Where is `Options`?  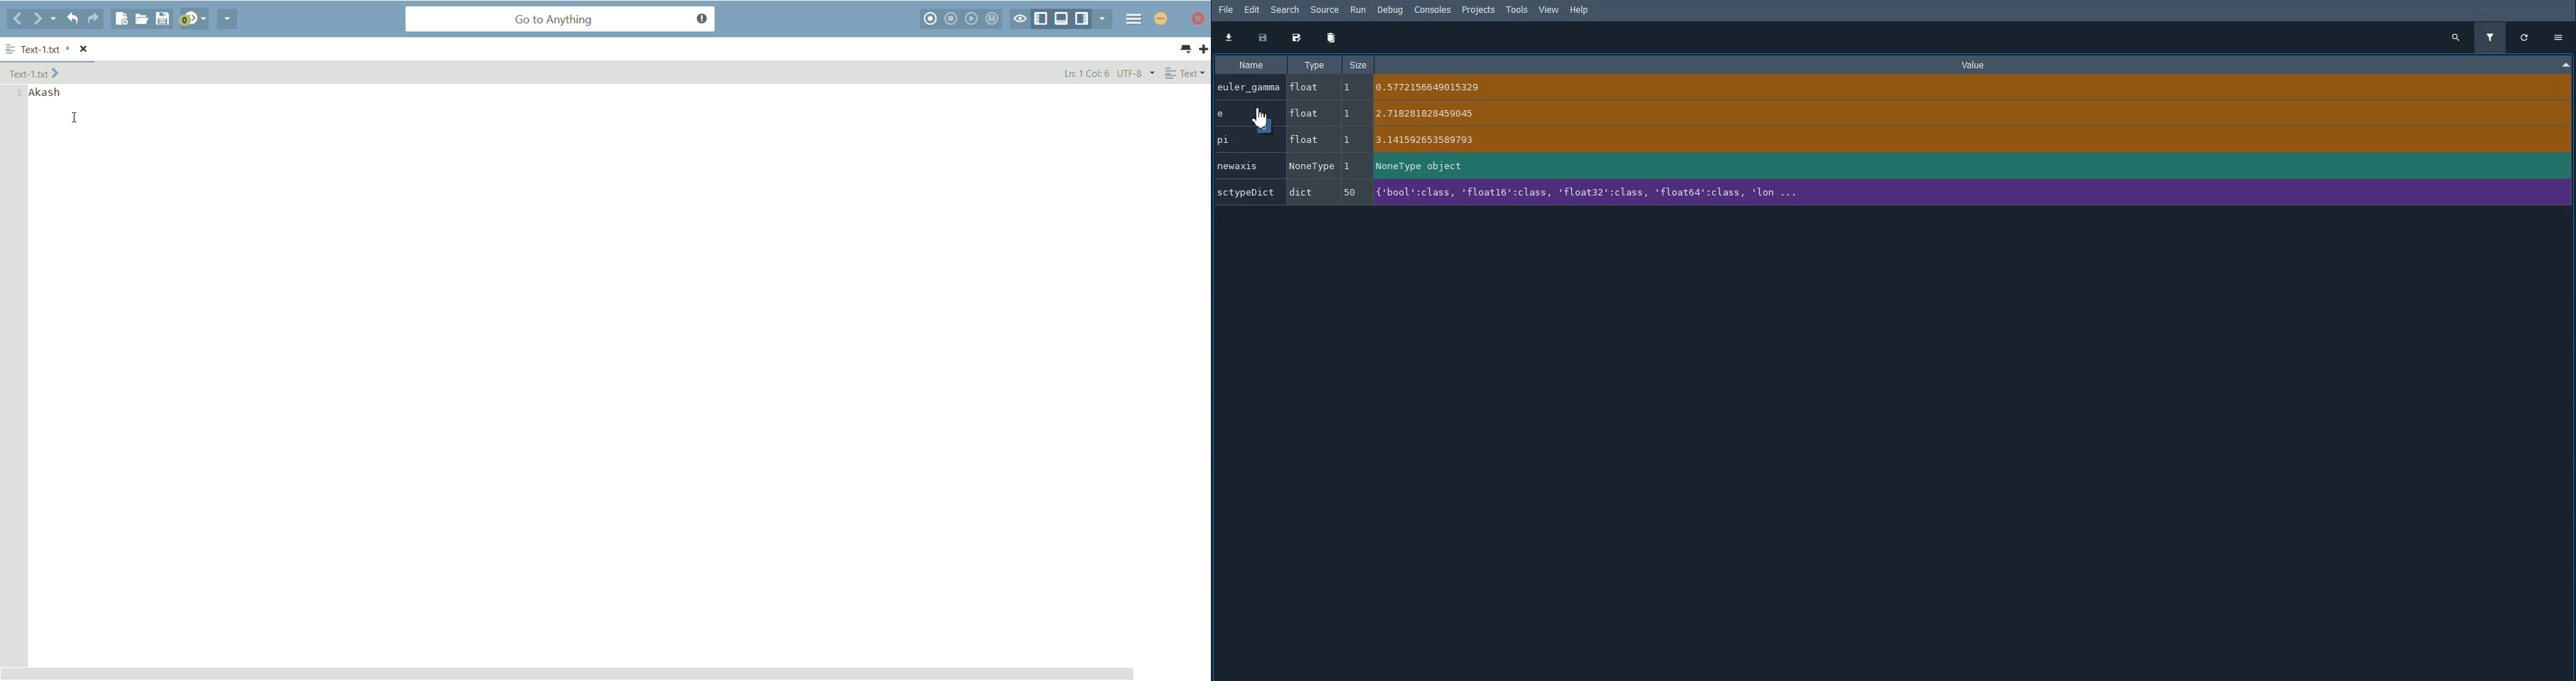
Options is located at coordinates (2559, 36).